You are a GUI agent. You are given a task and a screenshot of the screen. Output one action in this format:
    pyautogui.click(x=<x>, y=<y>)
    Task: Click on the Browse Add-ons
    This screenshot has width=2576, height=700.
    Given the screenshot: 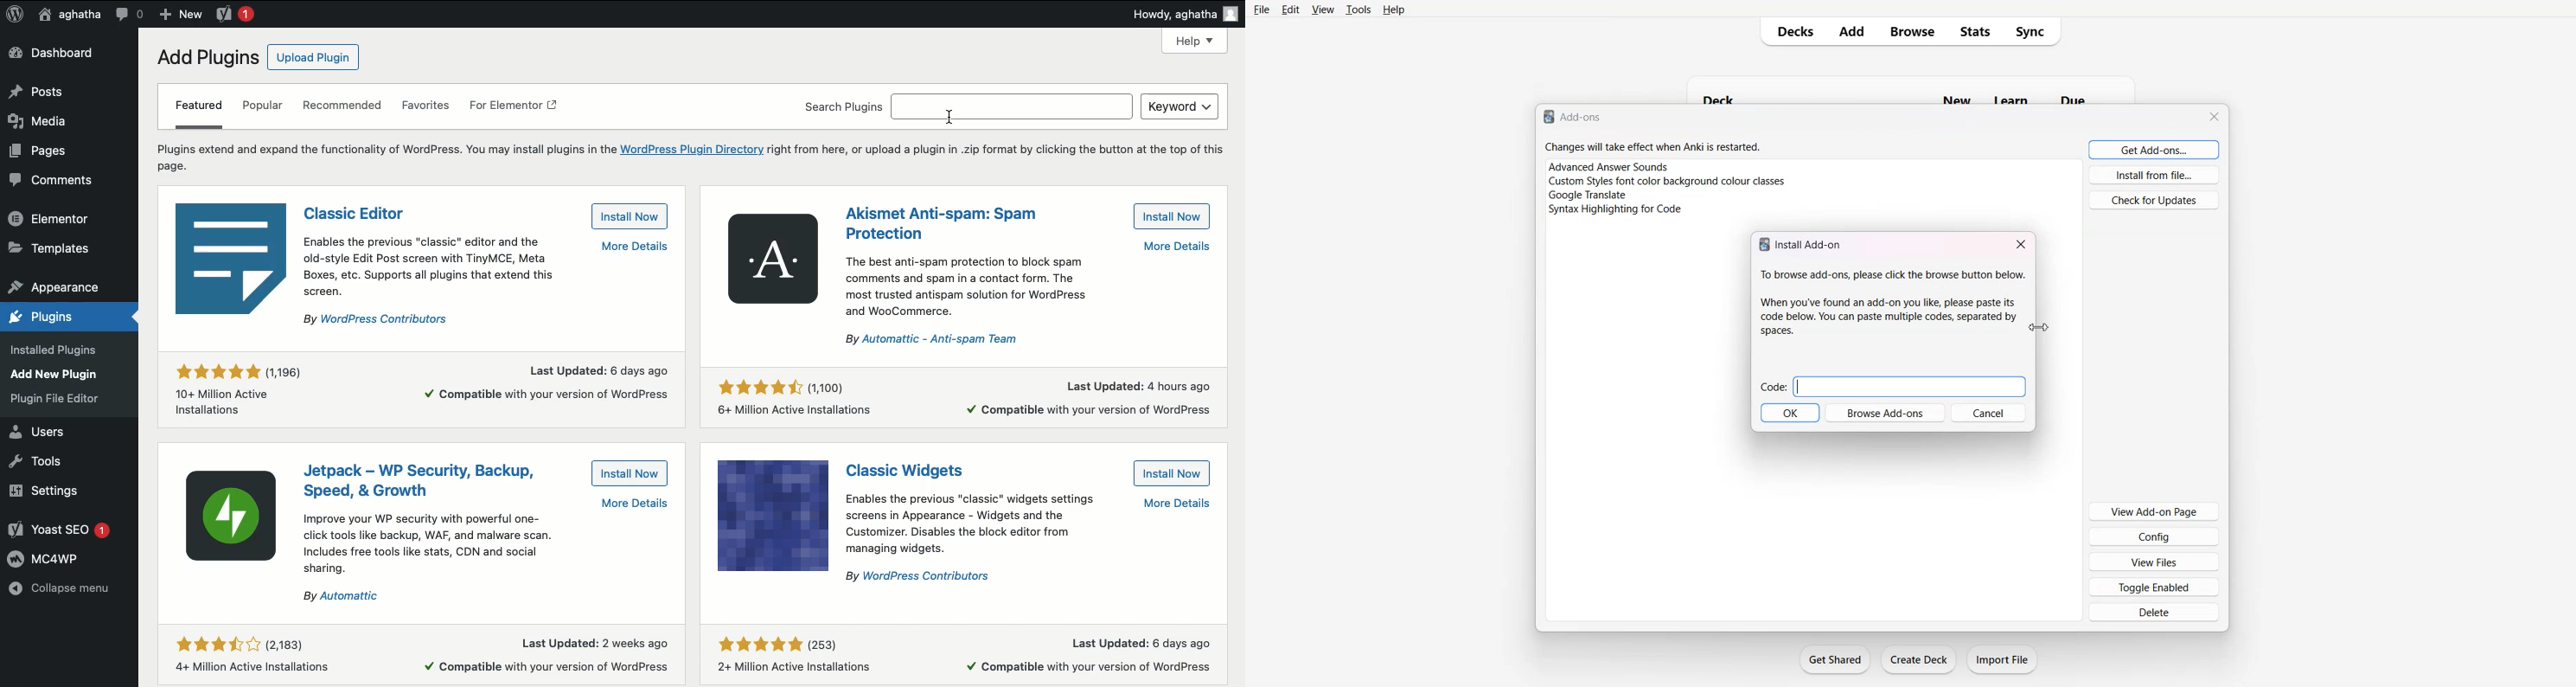 What is the action you would take?
    pyautogui.click(x=1885, y=413)
    